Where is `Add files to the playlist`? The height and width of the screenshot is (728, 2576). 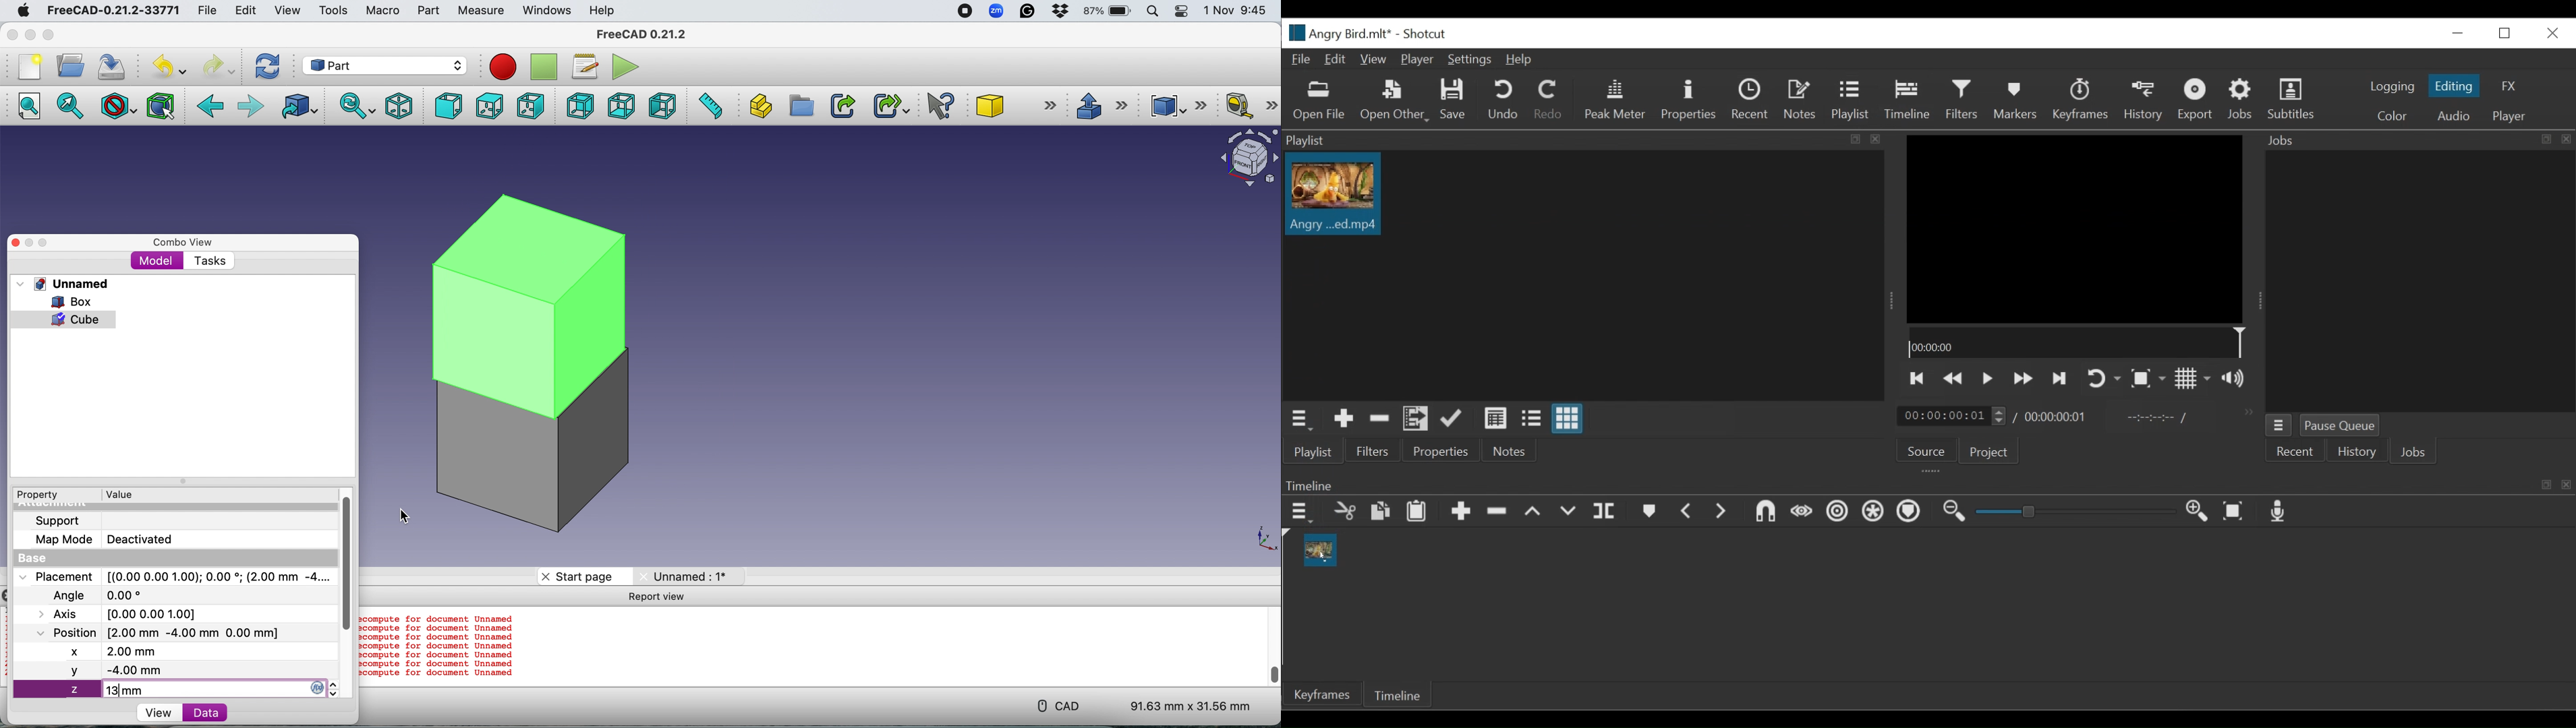 Add files to the playlist is located at coordinates (1416, 420).